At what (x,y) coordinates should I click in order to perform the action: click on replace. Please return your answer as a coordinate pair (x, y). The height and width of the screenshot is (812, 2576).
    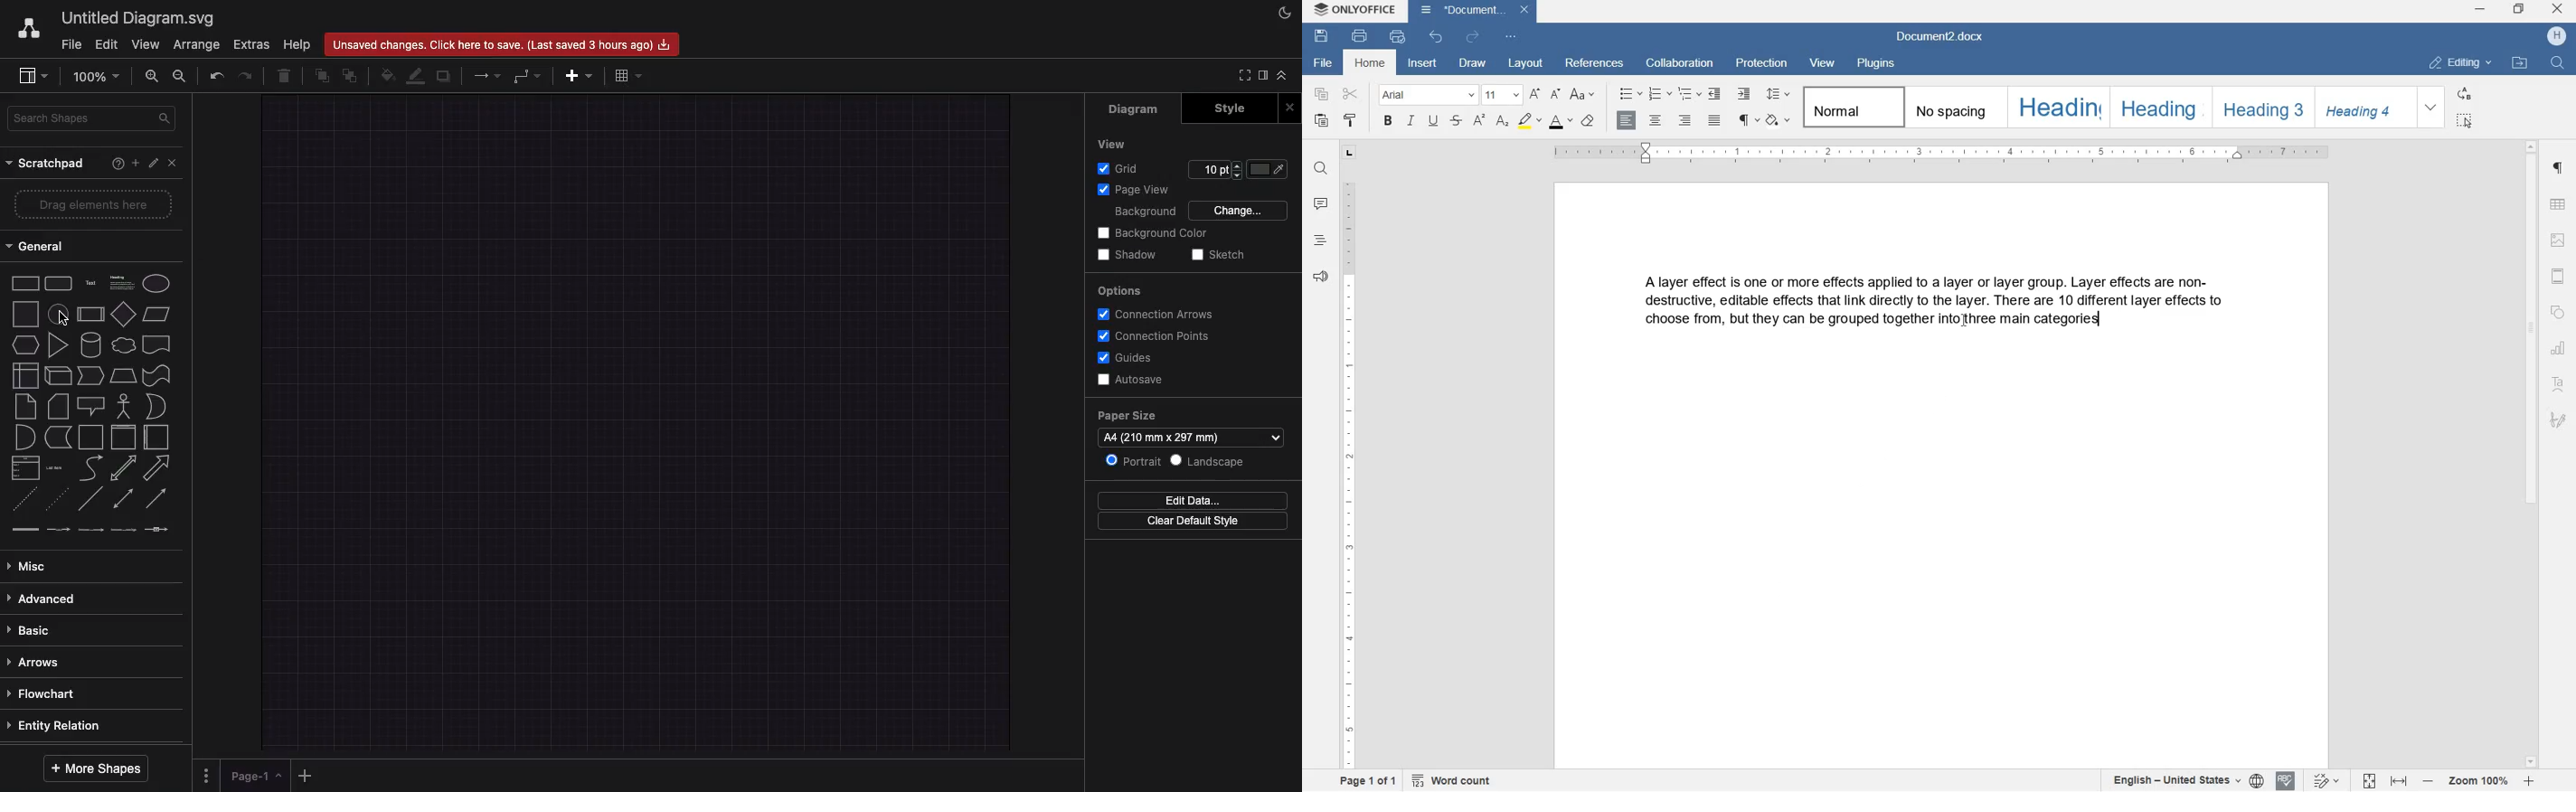
    Looking at the image, I should click on (2466, 95).